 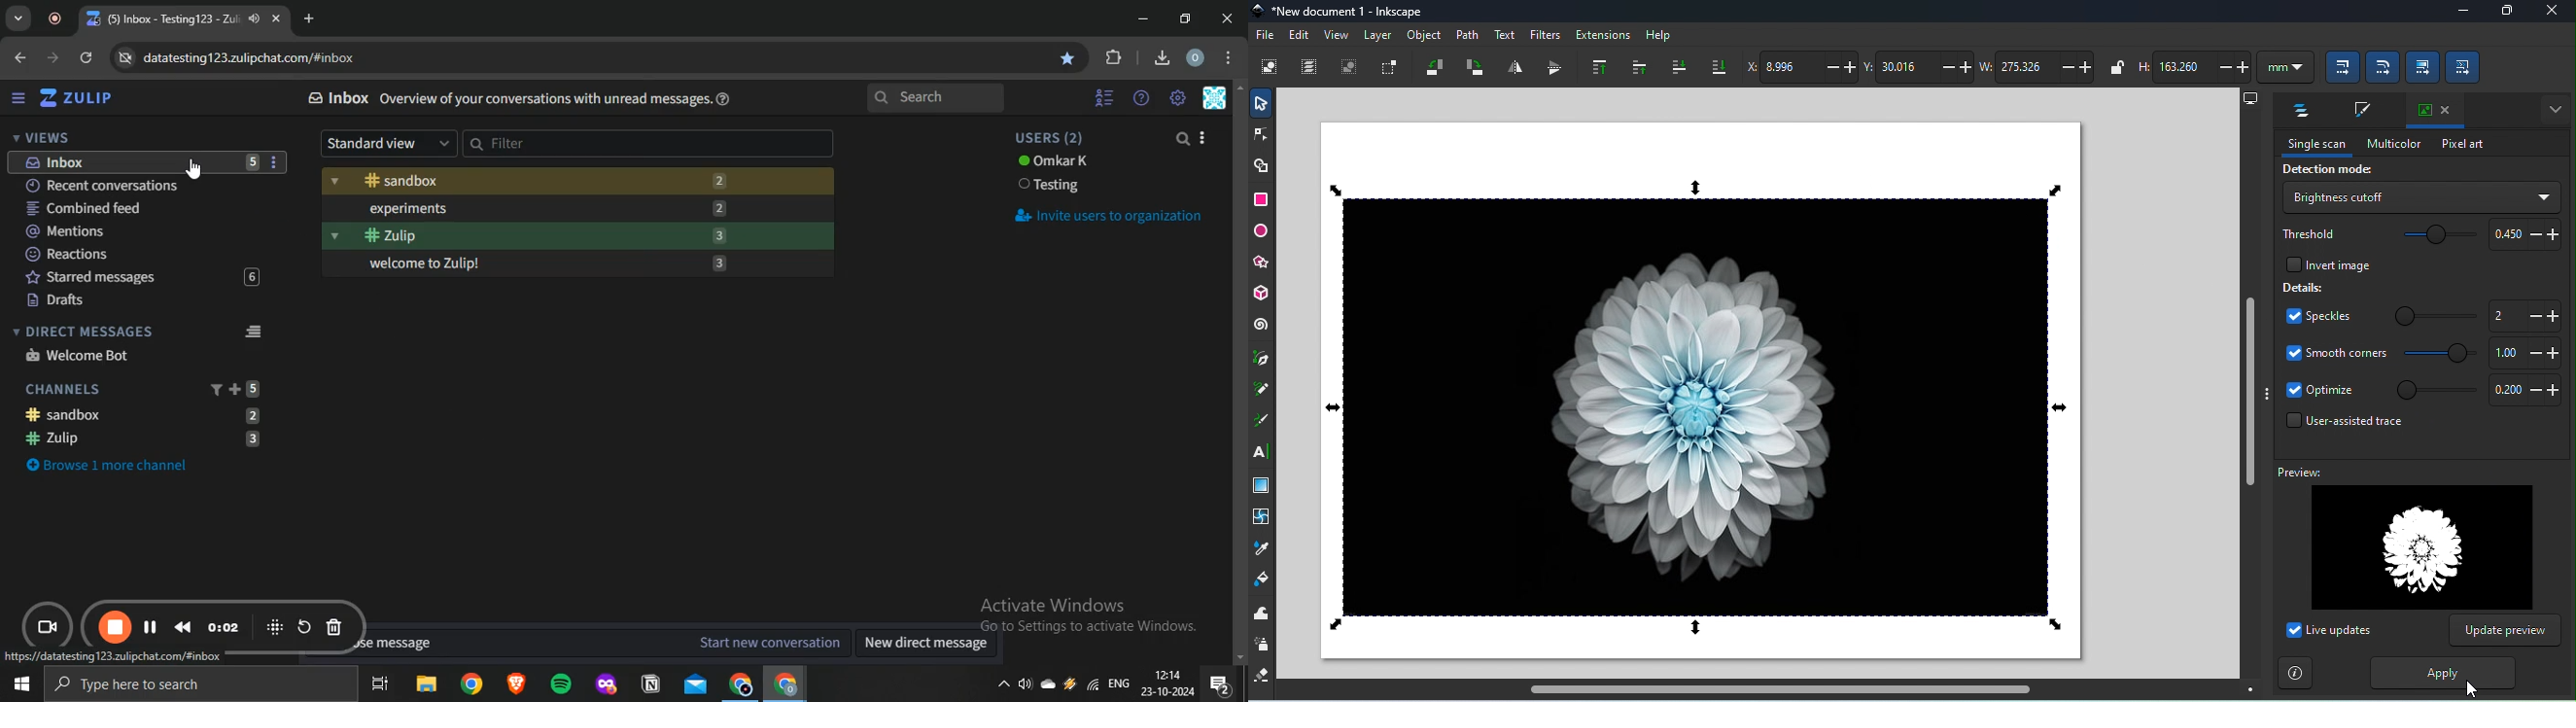 What do you see at coordinates (1804, 67) in the screenshot?
I see `Horizontal coordinate of the selection` at bounding box center [1804, 67].